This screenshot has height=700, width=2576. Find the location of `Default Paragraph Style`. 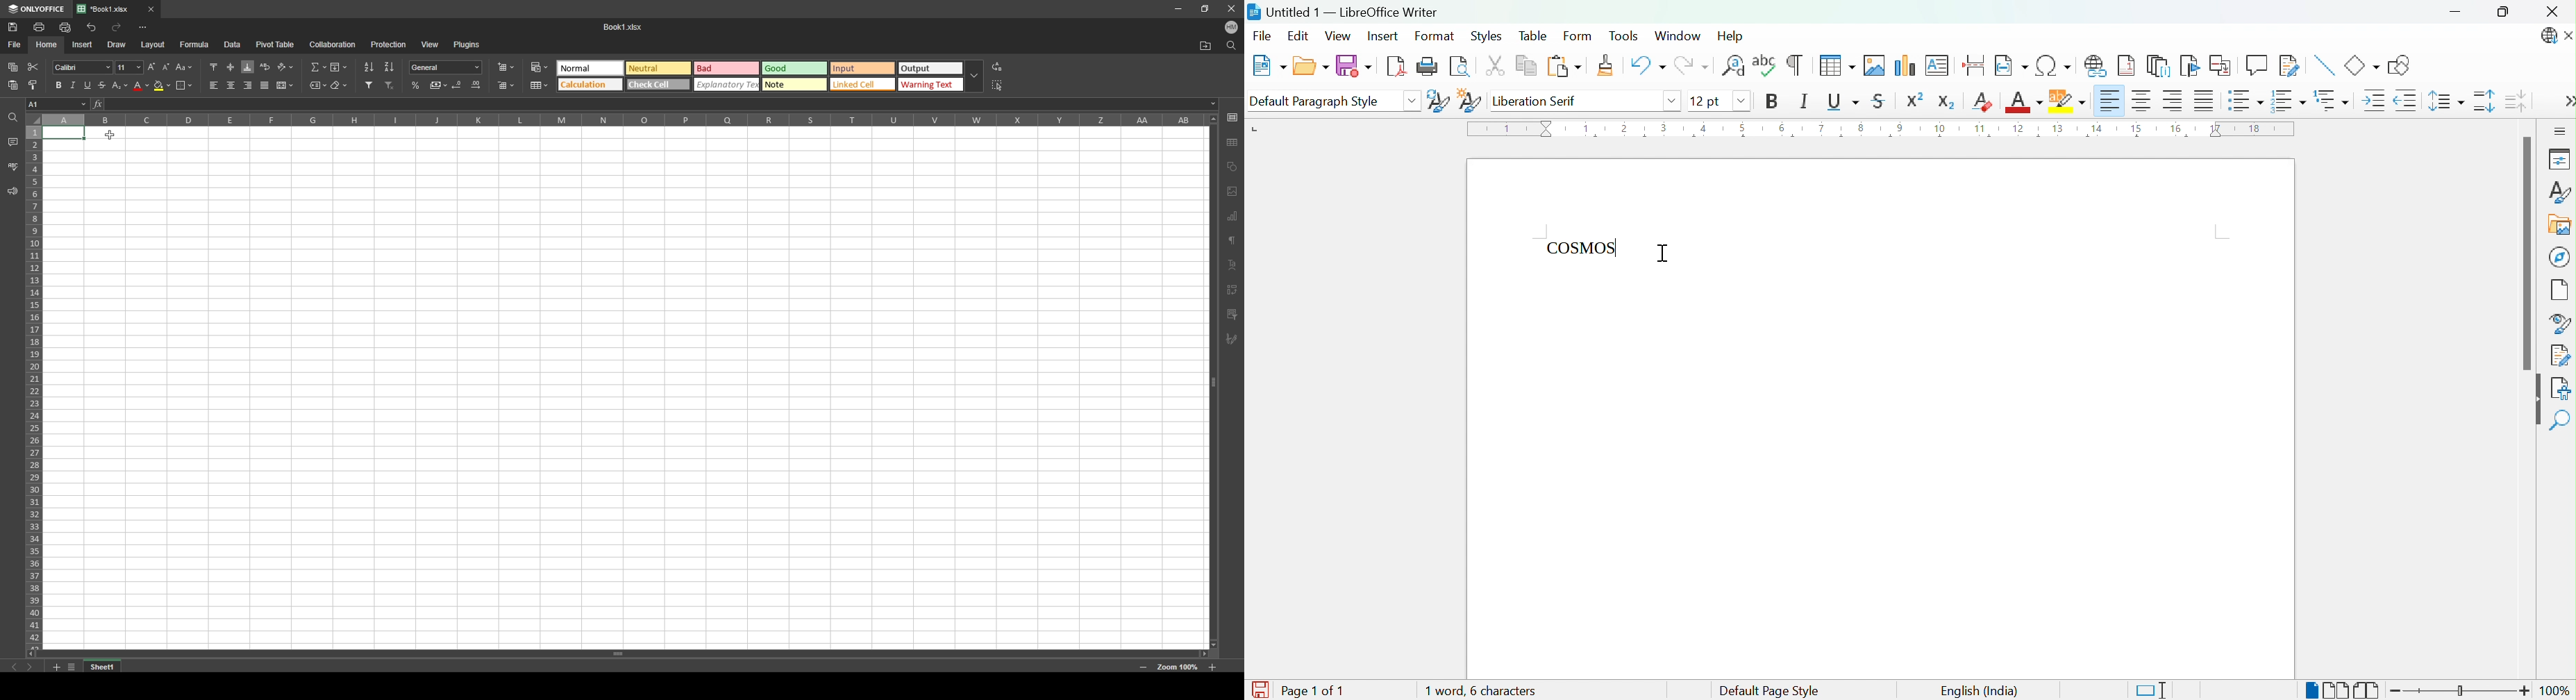

Default Paragraph Style is located at coordinates (1319, 101).